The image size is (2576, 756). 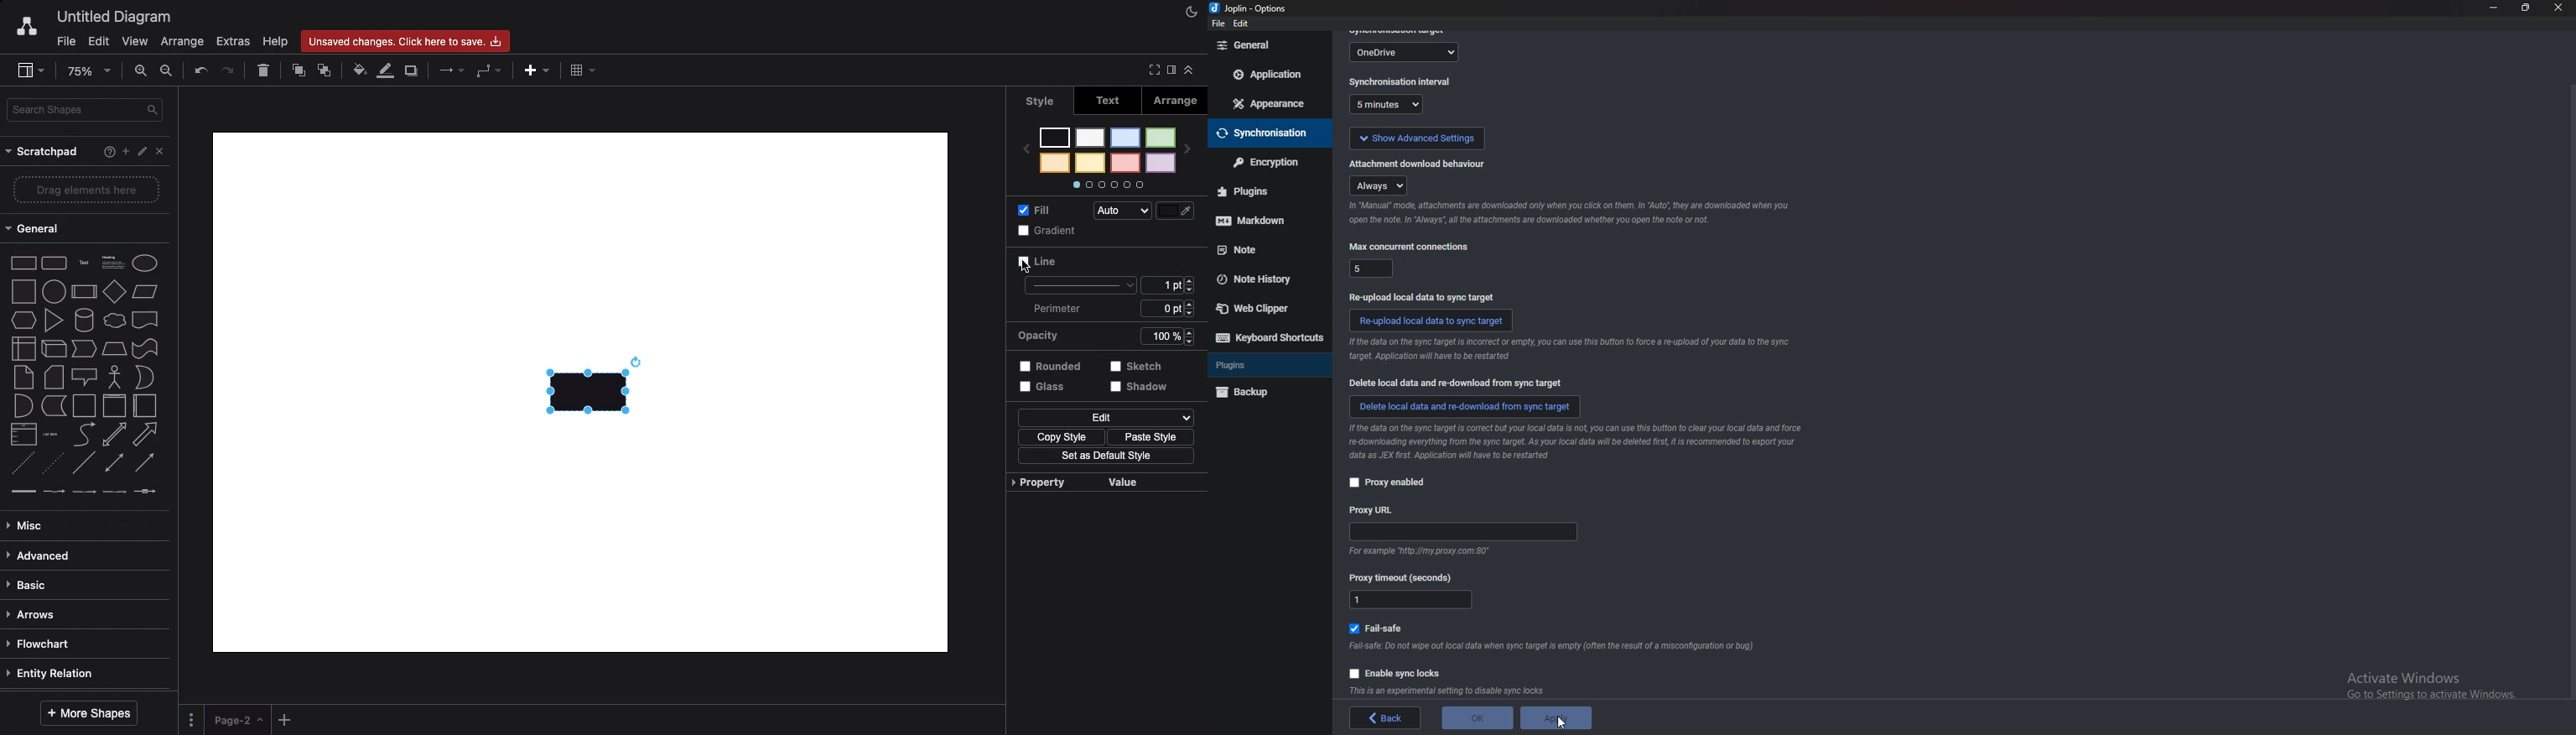 What do you see at coordinates (1166, 287) in the screenshot?
I see `1 pt` at bounding box center [1166, 287].